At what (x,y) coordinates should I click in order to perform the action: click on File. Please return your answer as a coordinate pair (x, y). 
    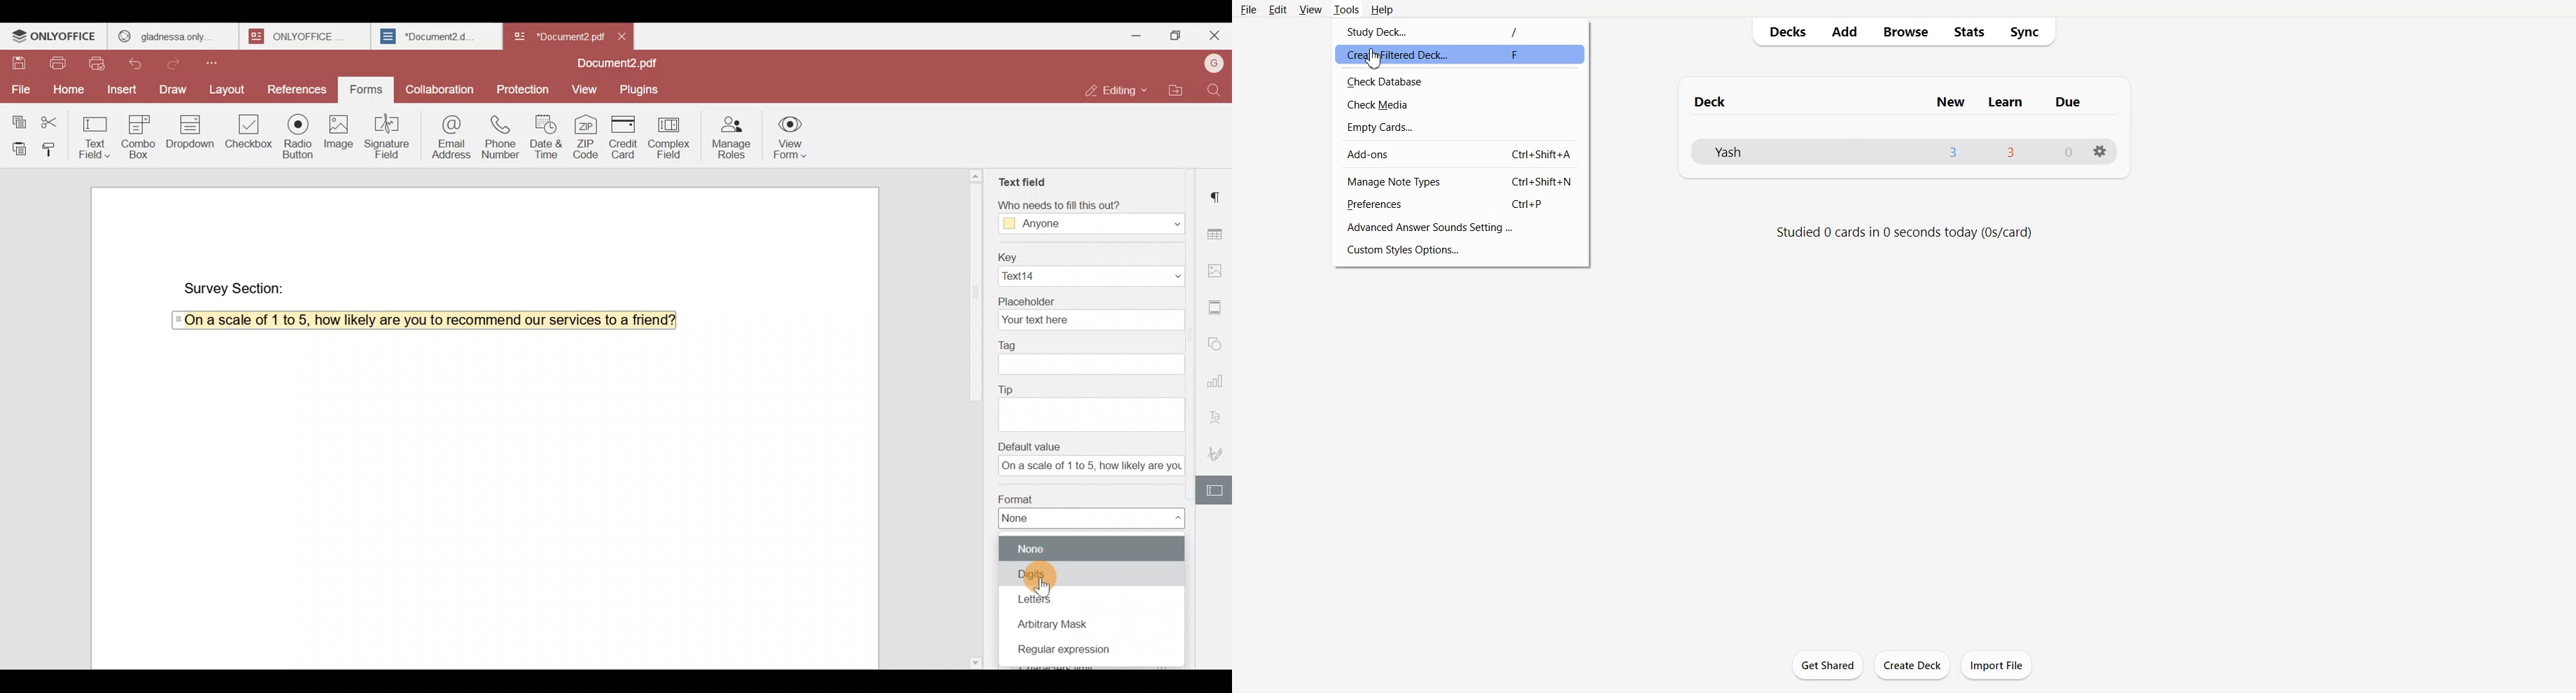
    Looking at the image, I should click on (20, 89).